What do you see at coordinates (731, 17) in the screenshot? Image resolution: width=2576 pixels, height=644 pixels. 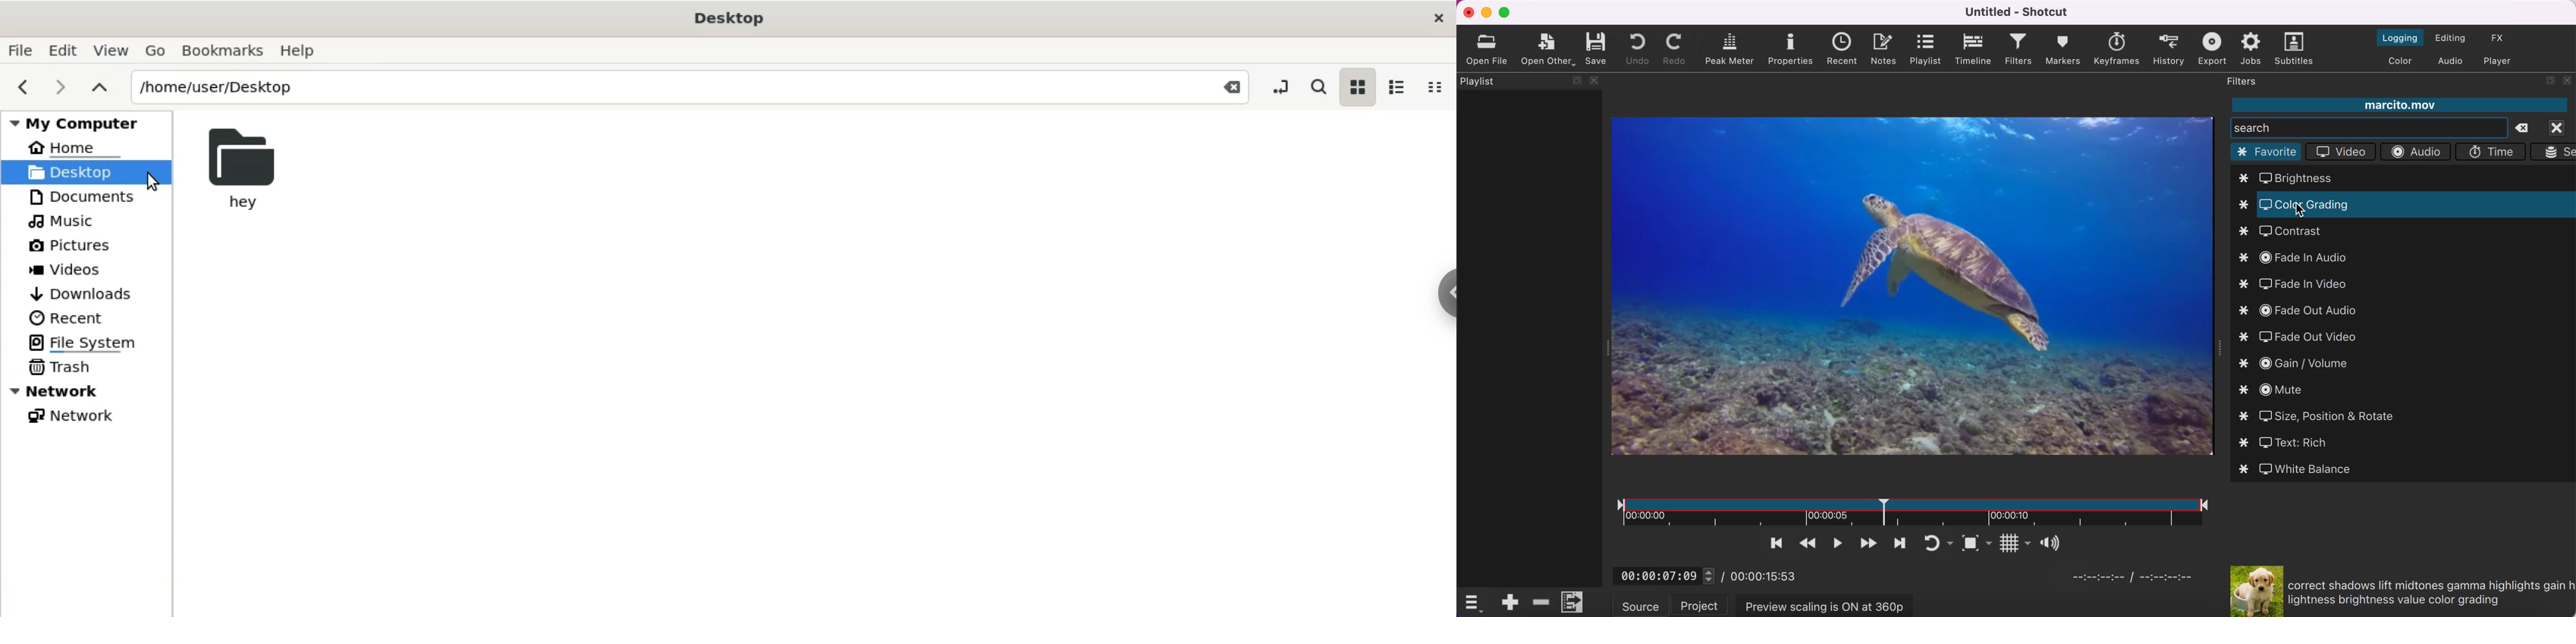 I see `Desktop` at bounding box center [731, 17].